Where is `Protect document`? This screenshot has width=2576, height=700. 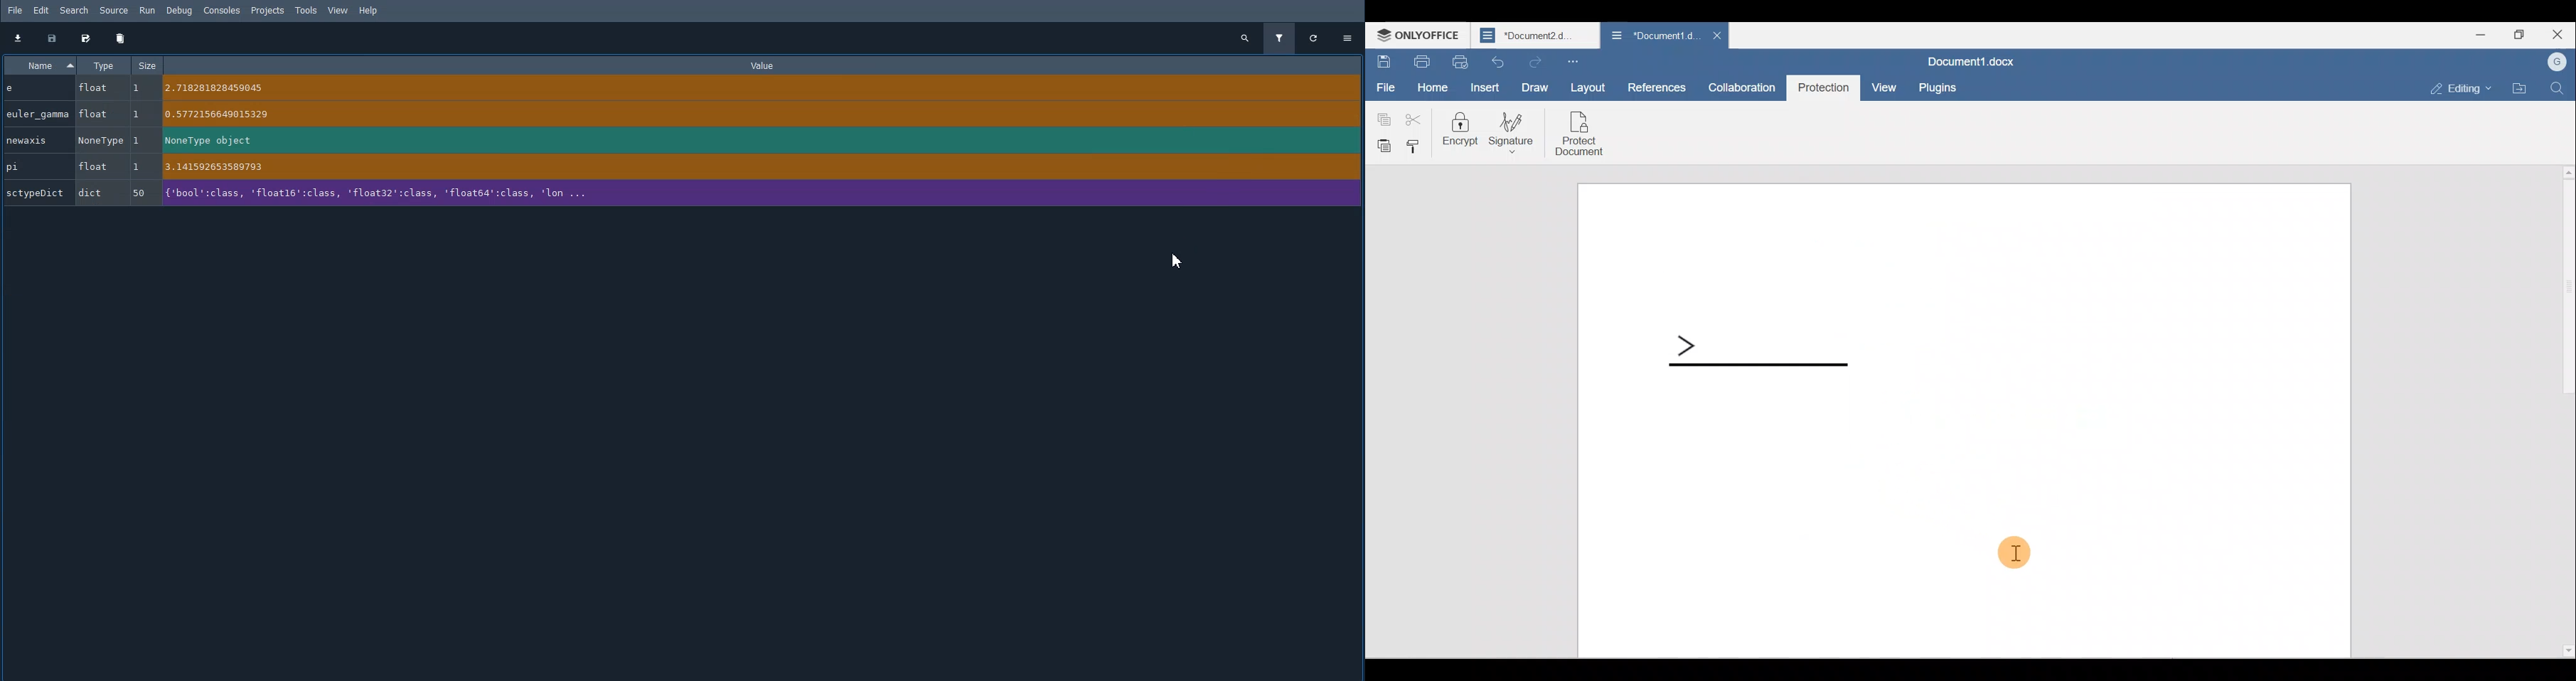 Protect document is located at coordinates (1580, 131).